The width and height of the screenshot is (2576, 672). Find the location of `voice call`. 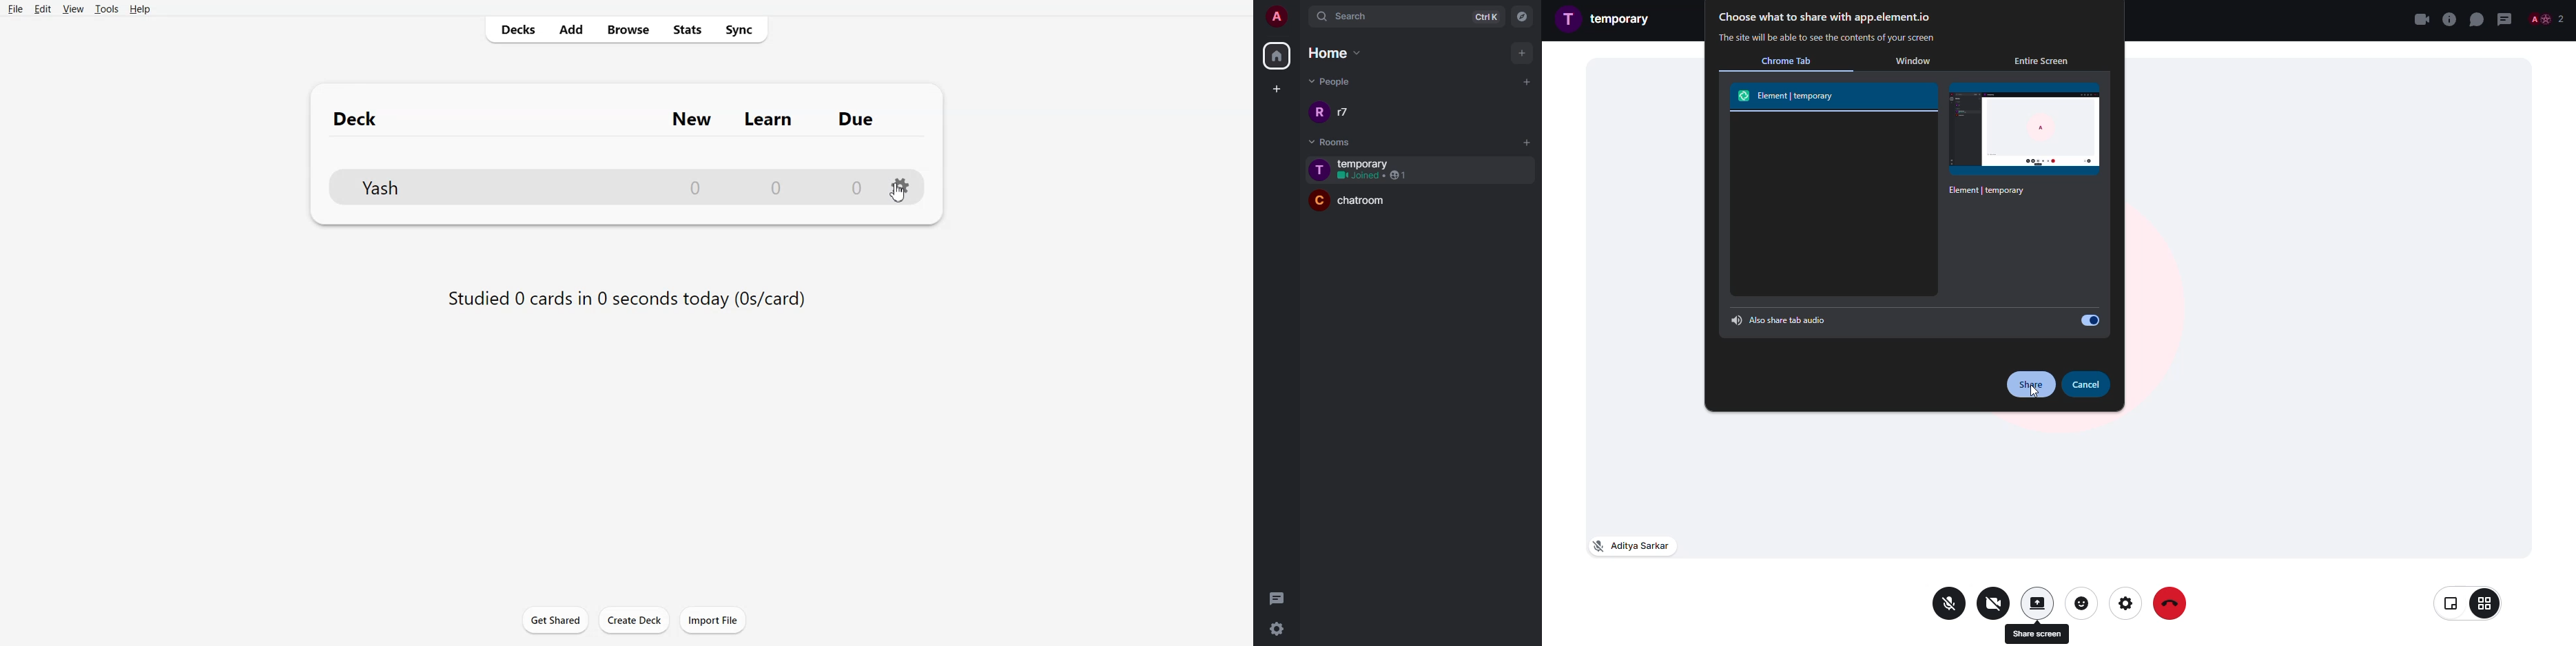

voice call is located at coordinates (2449, 19).